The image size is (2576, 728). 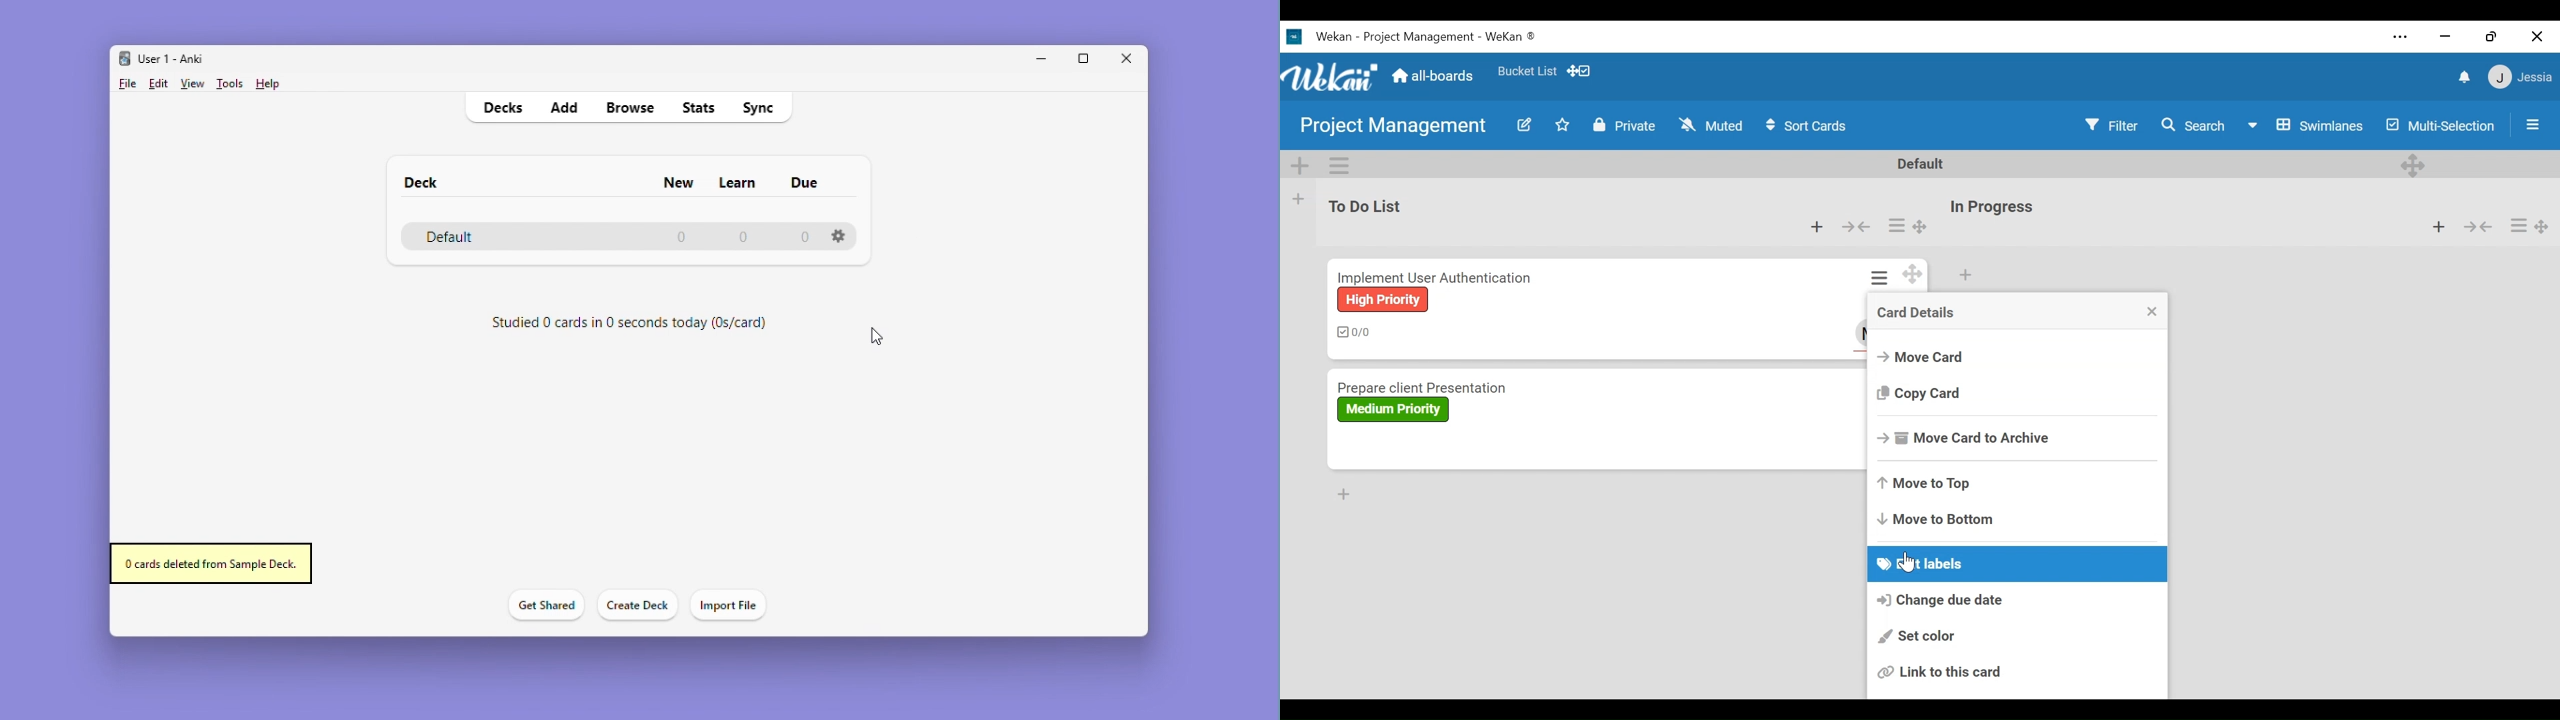 I want to click on View, so click(x=192, y=83).